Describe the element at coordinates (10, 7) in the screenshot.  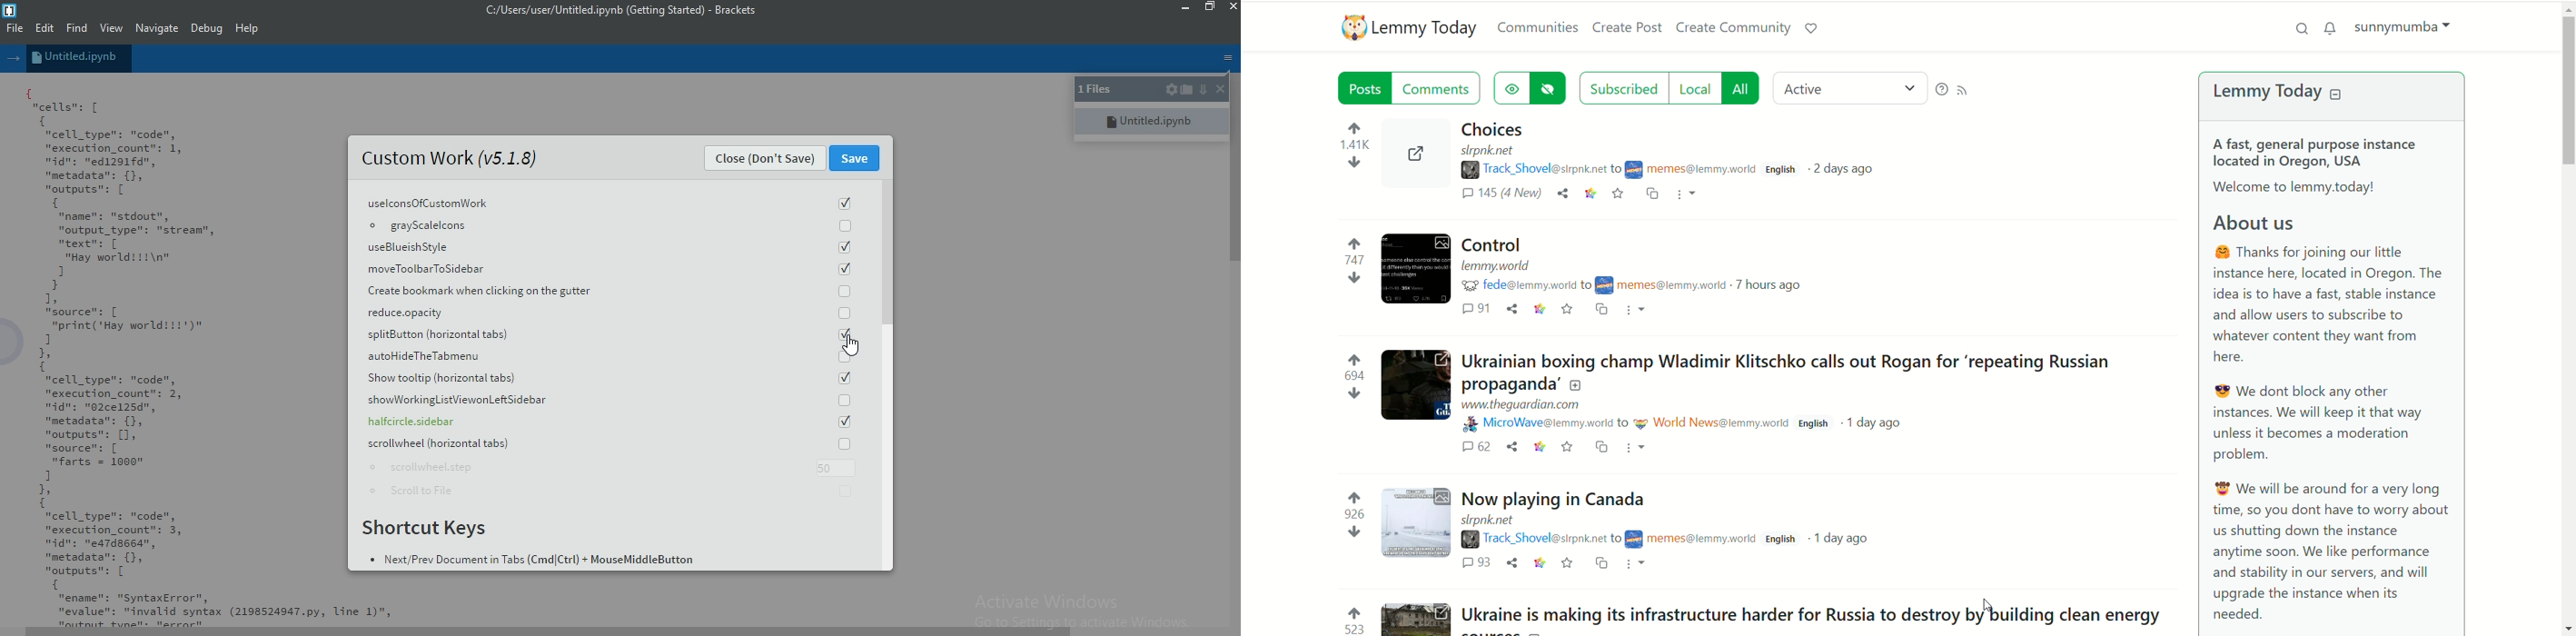
I see `logo` at that location.